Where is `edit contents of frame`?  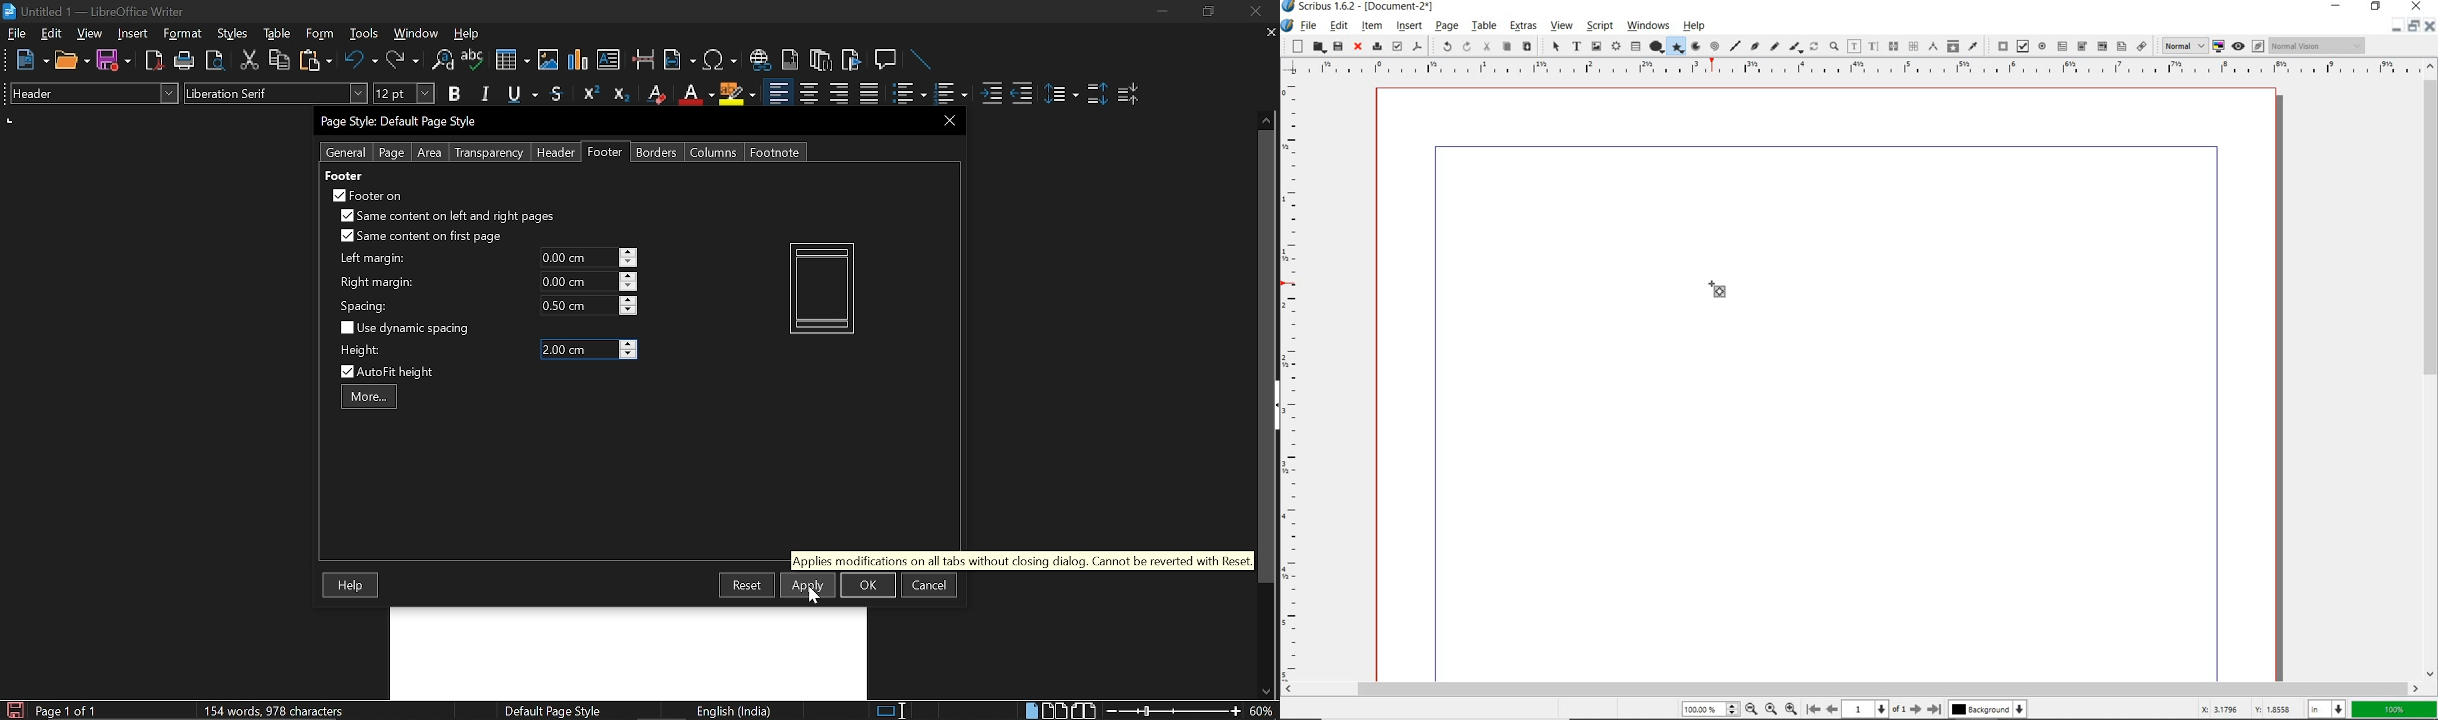
edit contents of frame is located at coordinates (1854, 46).